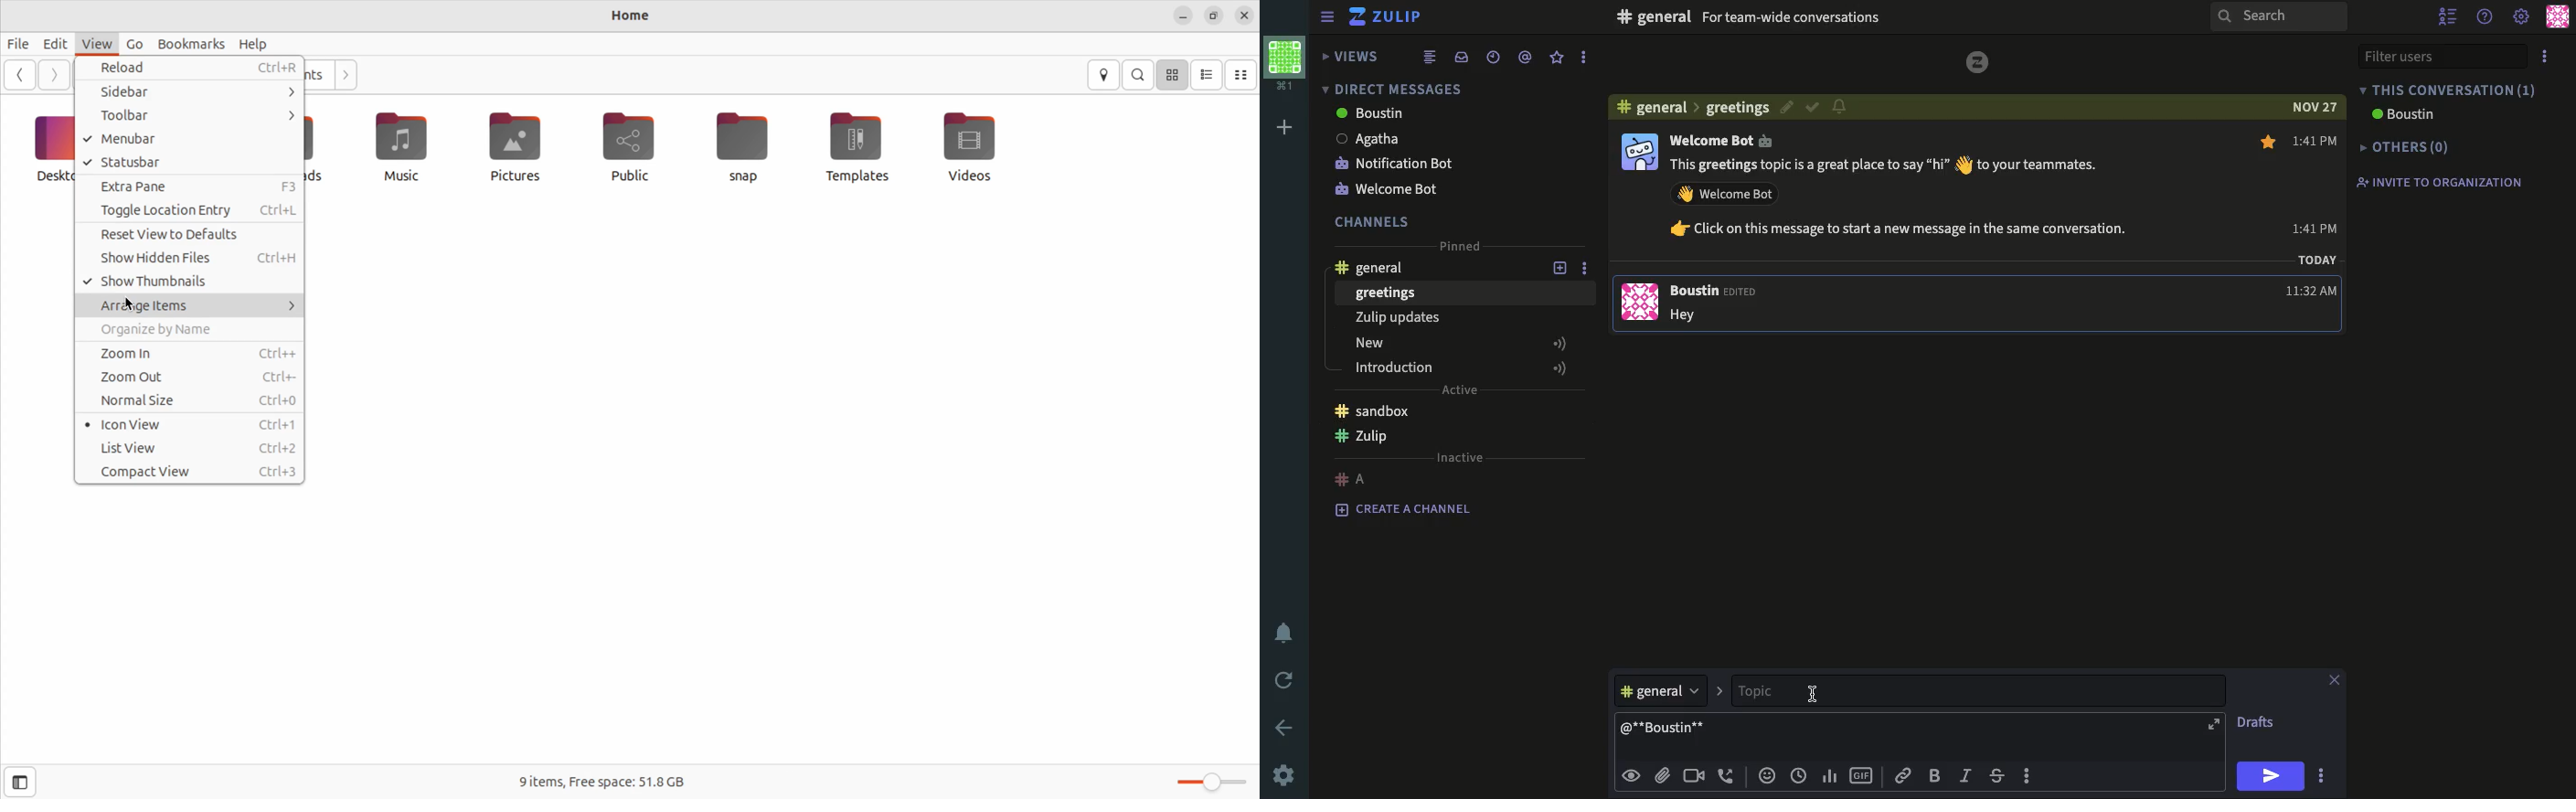 This screenshot has width=2576, height=812. What do you see at coordinates (2487, 15) in the screenshot?
I see `help` at bounding box center [2487, 15].